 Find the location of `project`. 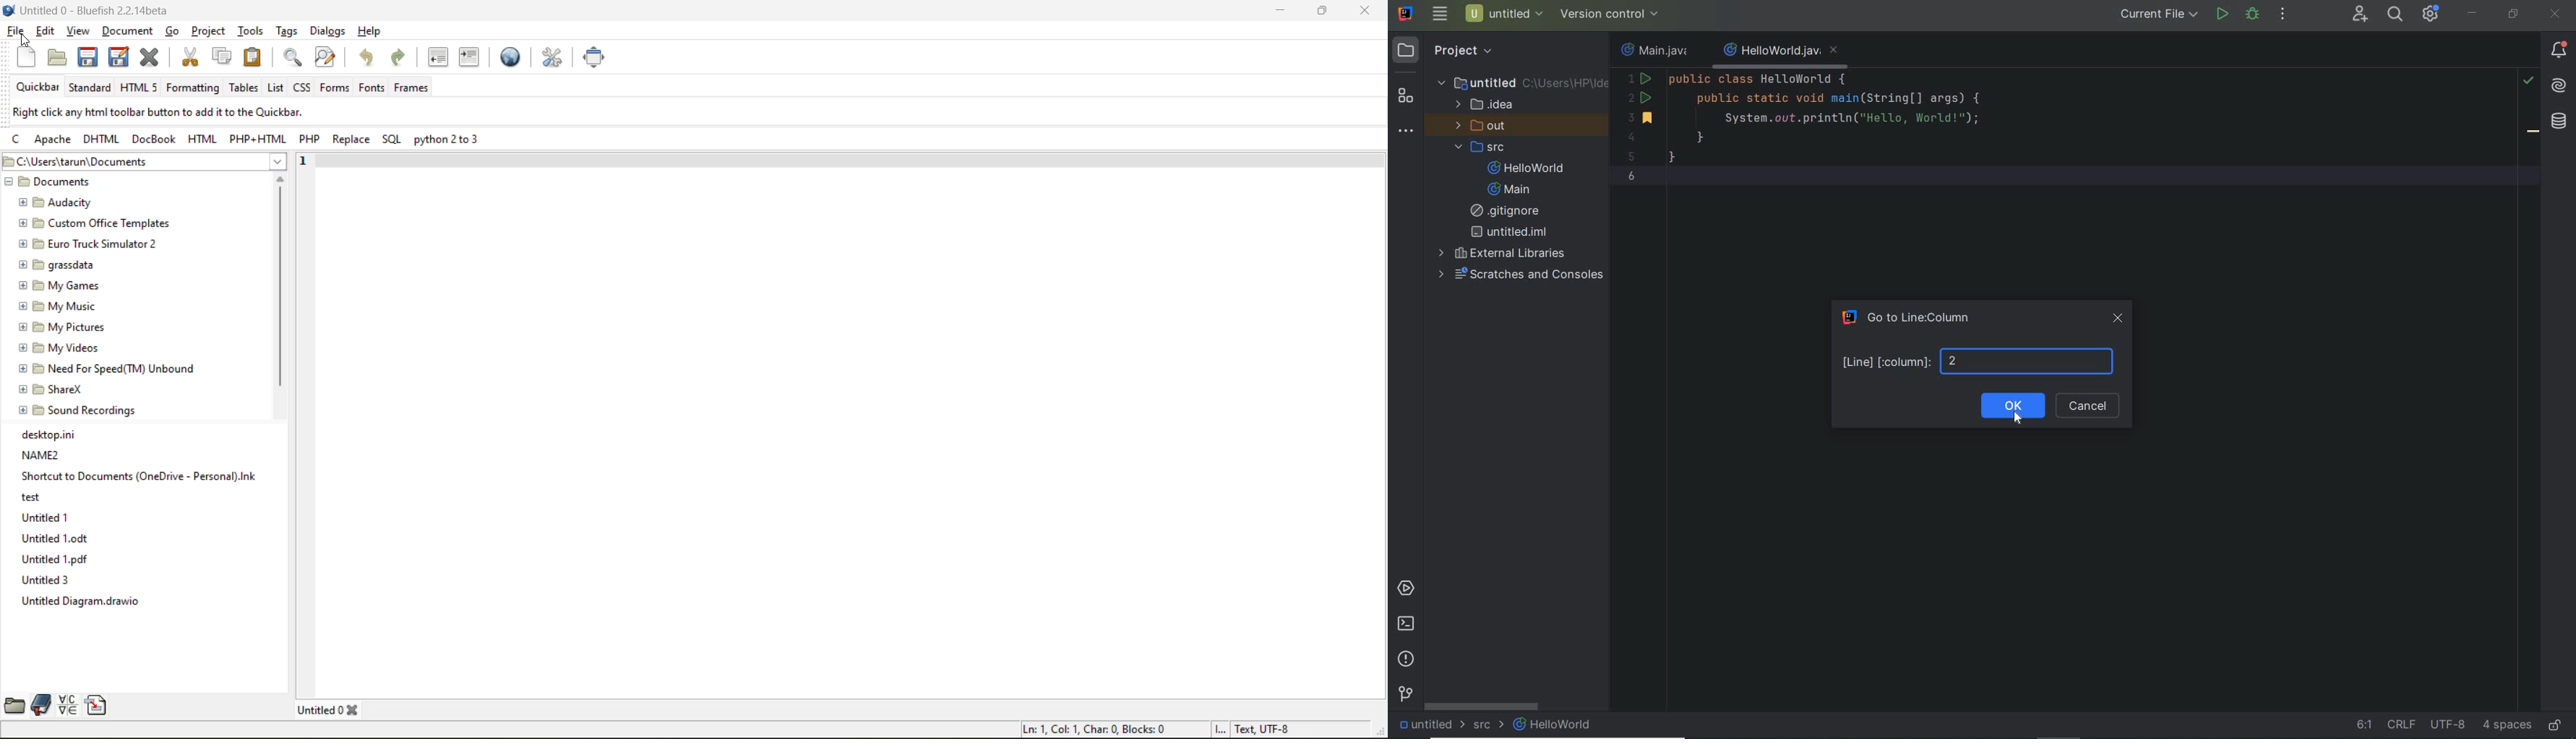

project is located at coordinates (1449, 51).